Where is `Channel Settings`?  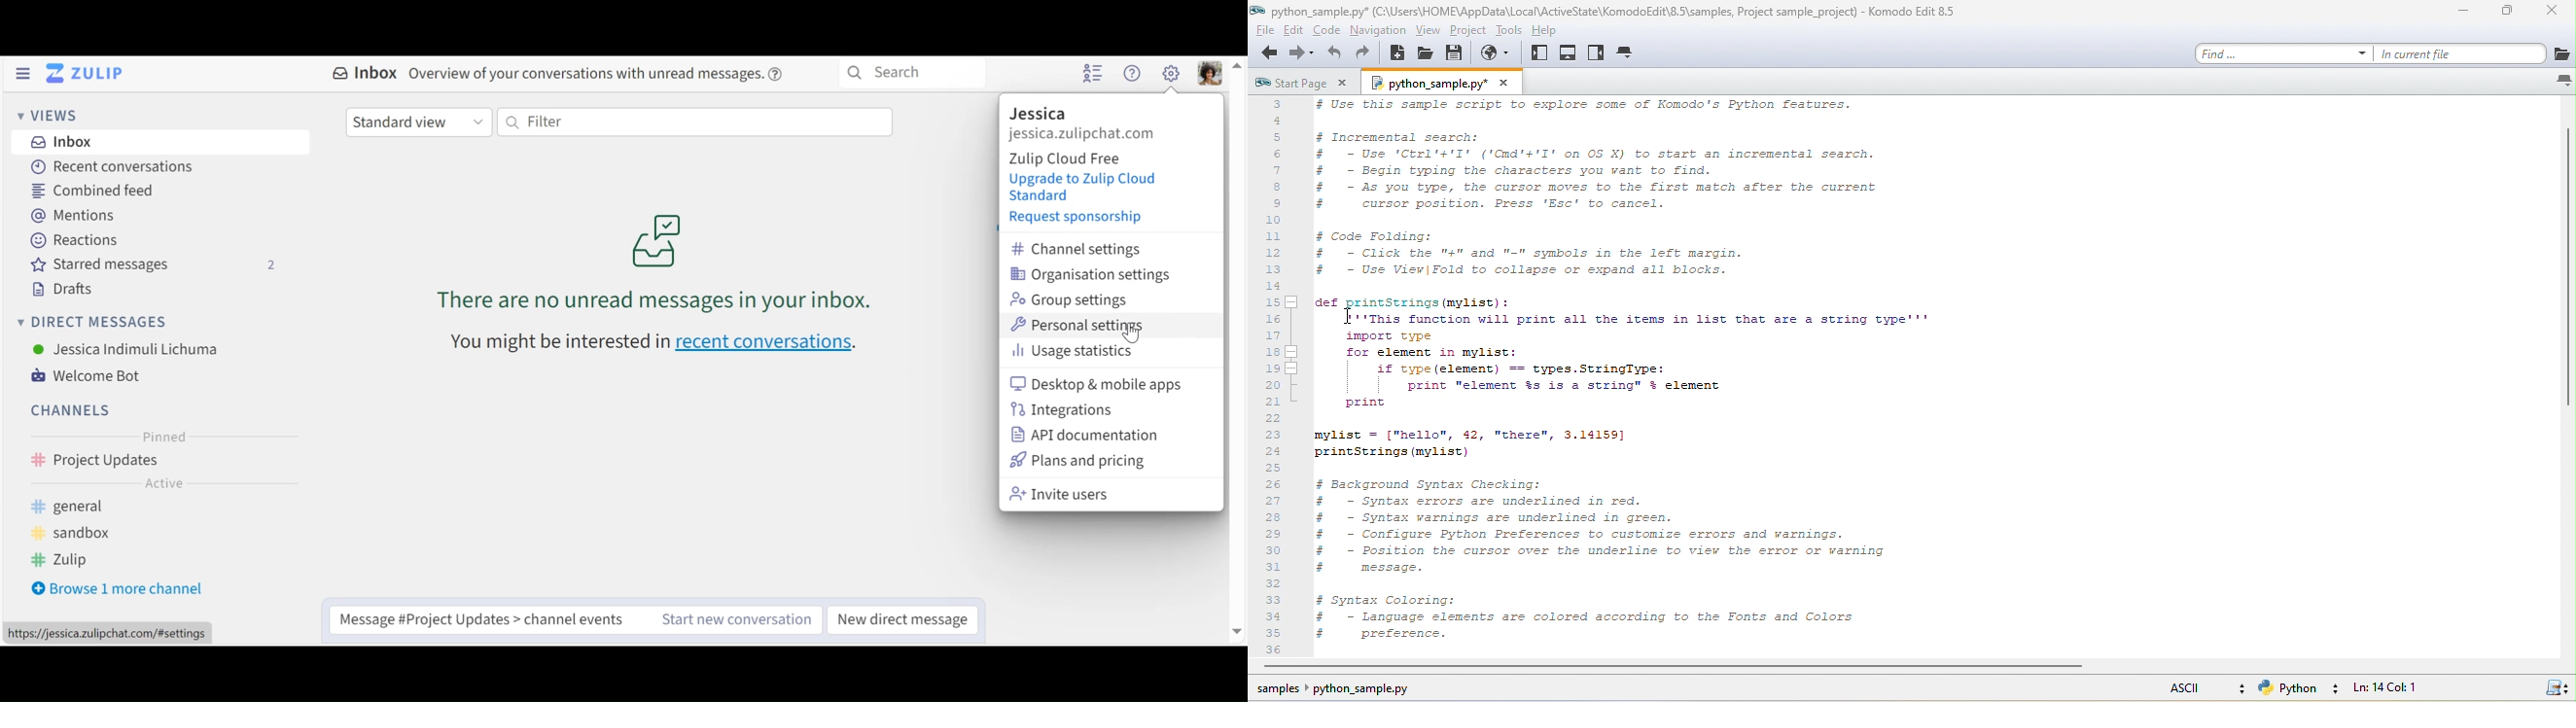
Channel Settings is located at coordinates (1086, 250).